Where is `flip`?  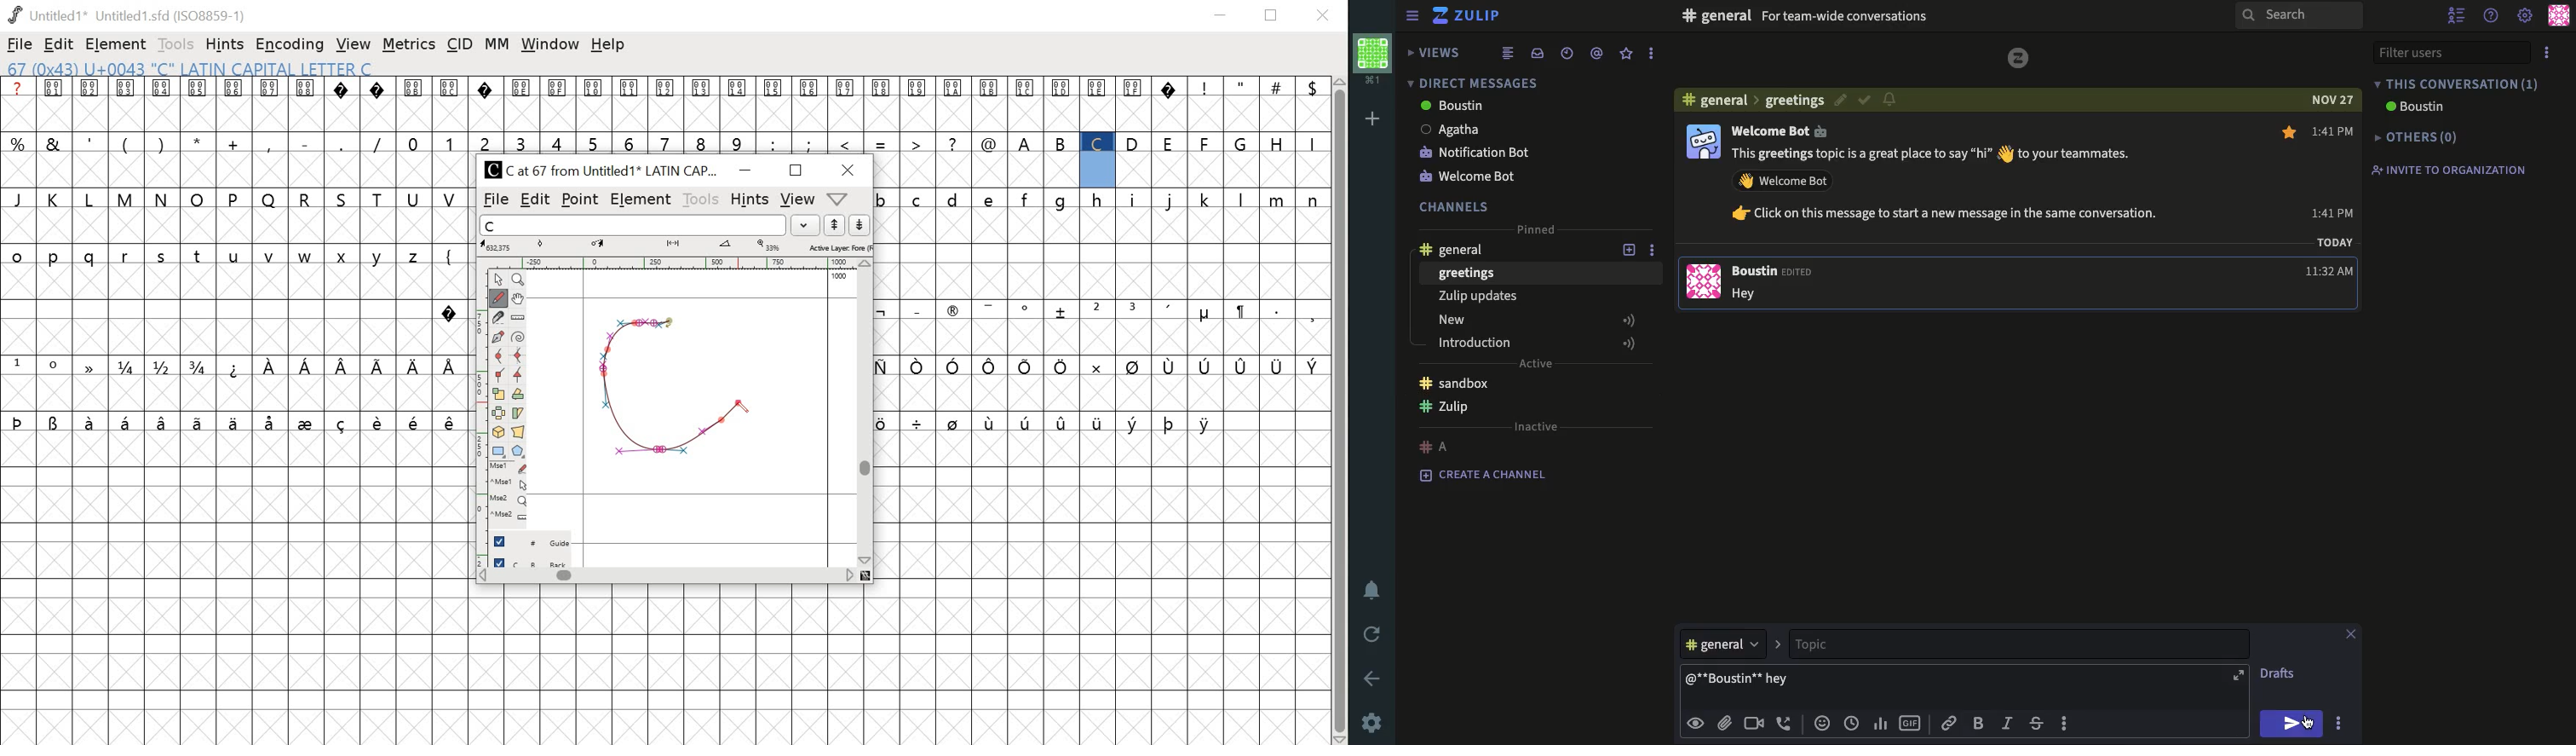
flip is located at coordinates (501, 413).